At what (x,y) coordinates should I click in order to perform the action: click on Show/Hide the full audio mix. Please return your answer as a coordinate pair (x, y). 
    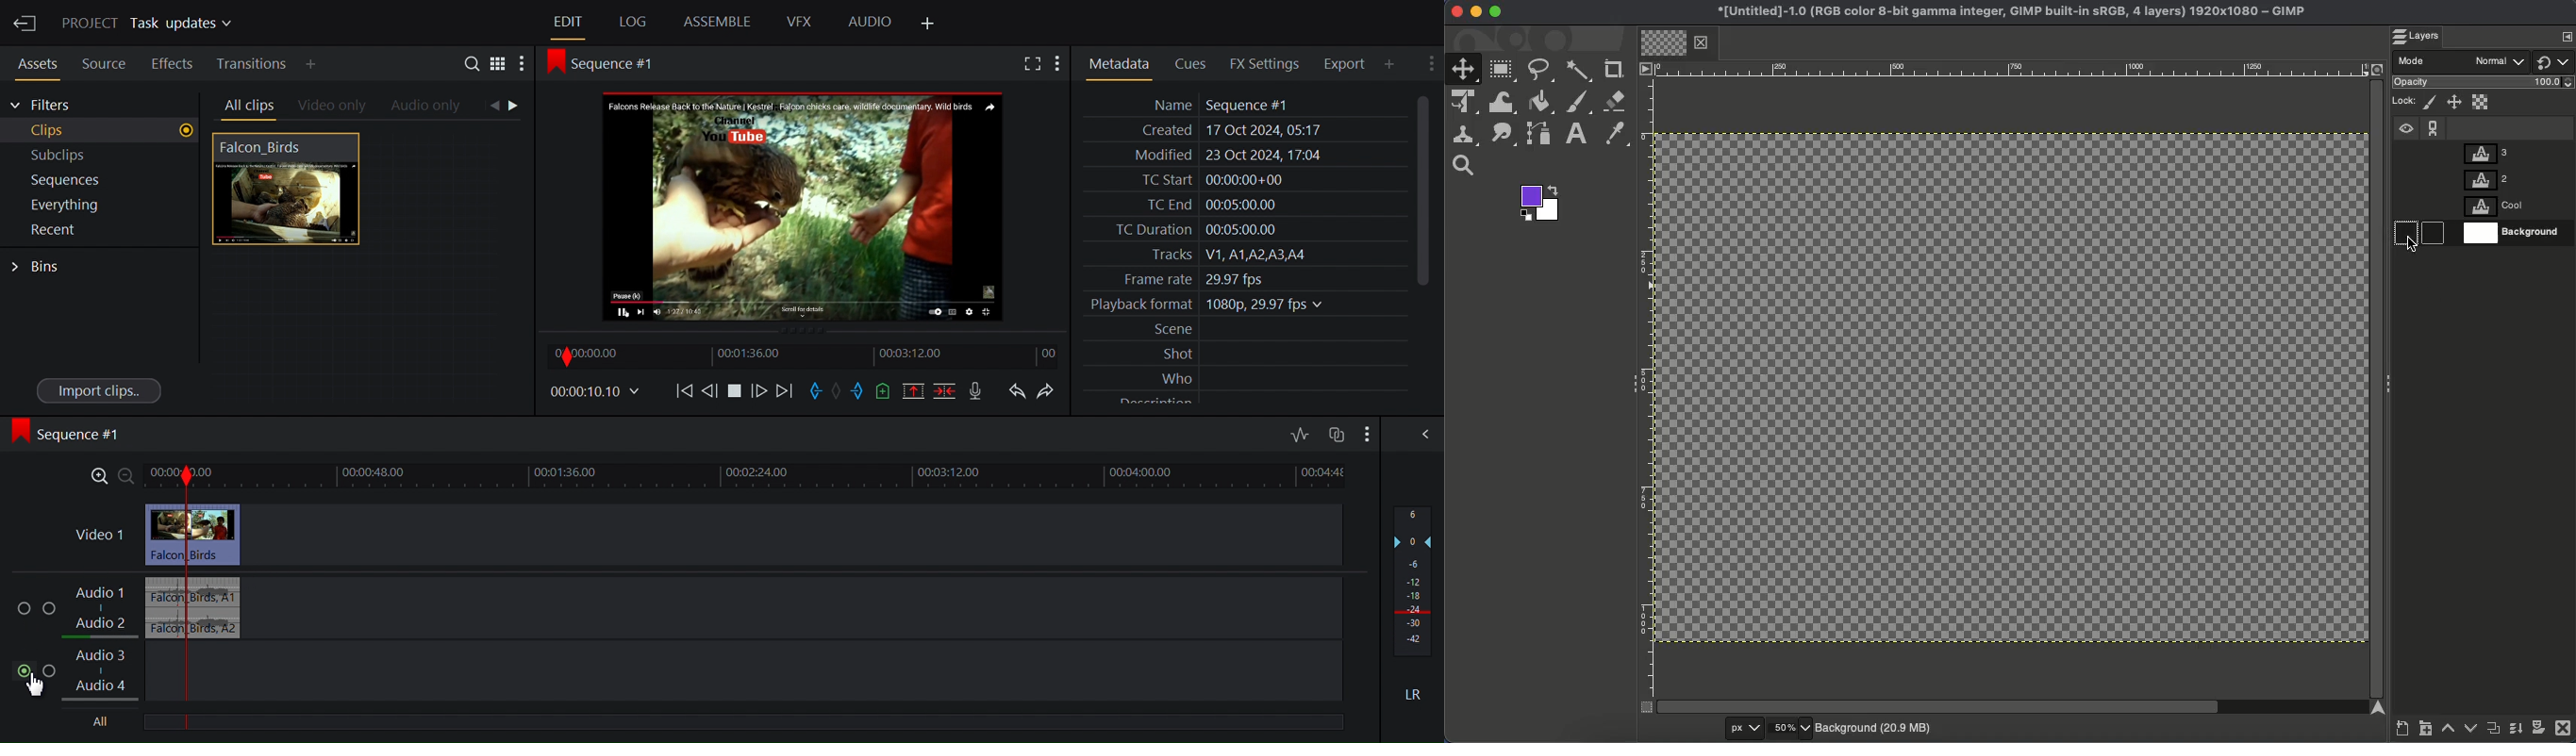
    Looking at the image, I should click on (1423, 434).